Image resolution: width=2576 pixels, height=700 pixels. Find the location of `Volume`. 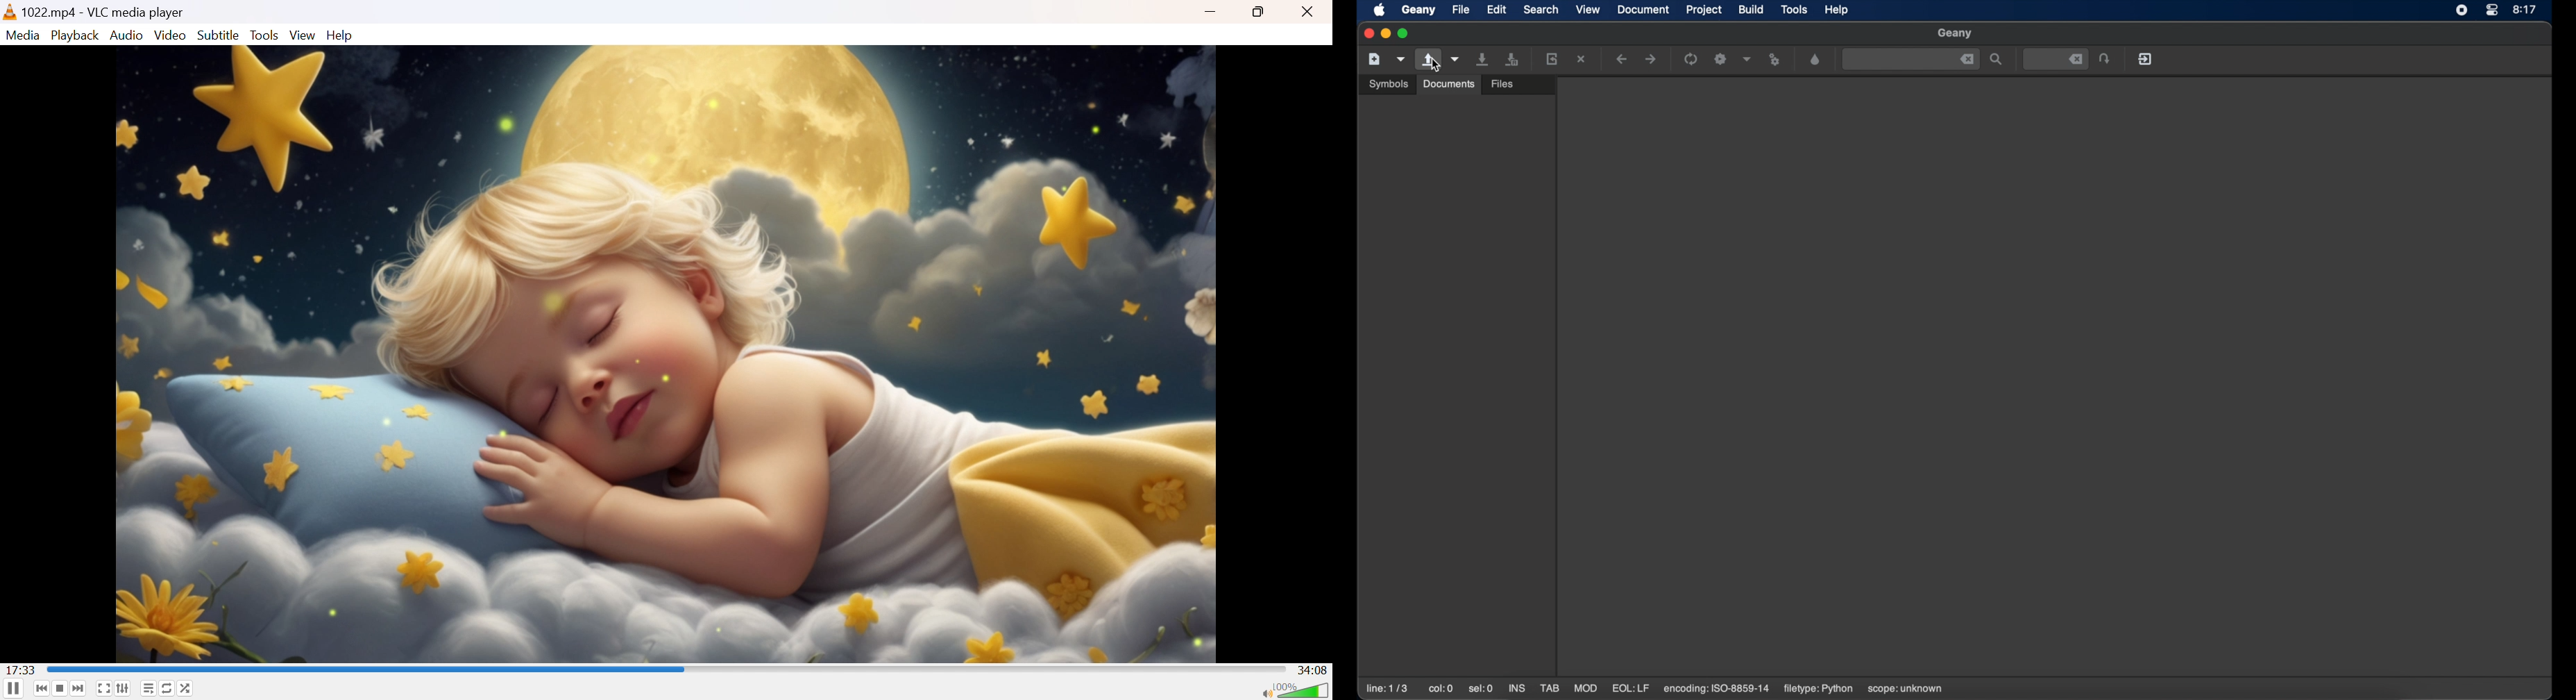

Volume is located at coordinates (1303, 688).